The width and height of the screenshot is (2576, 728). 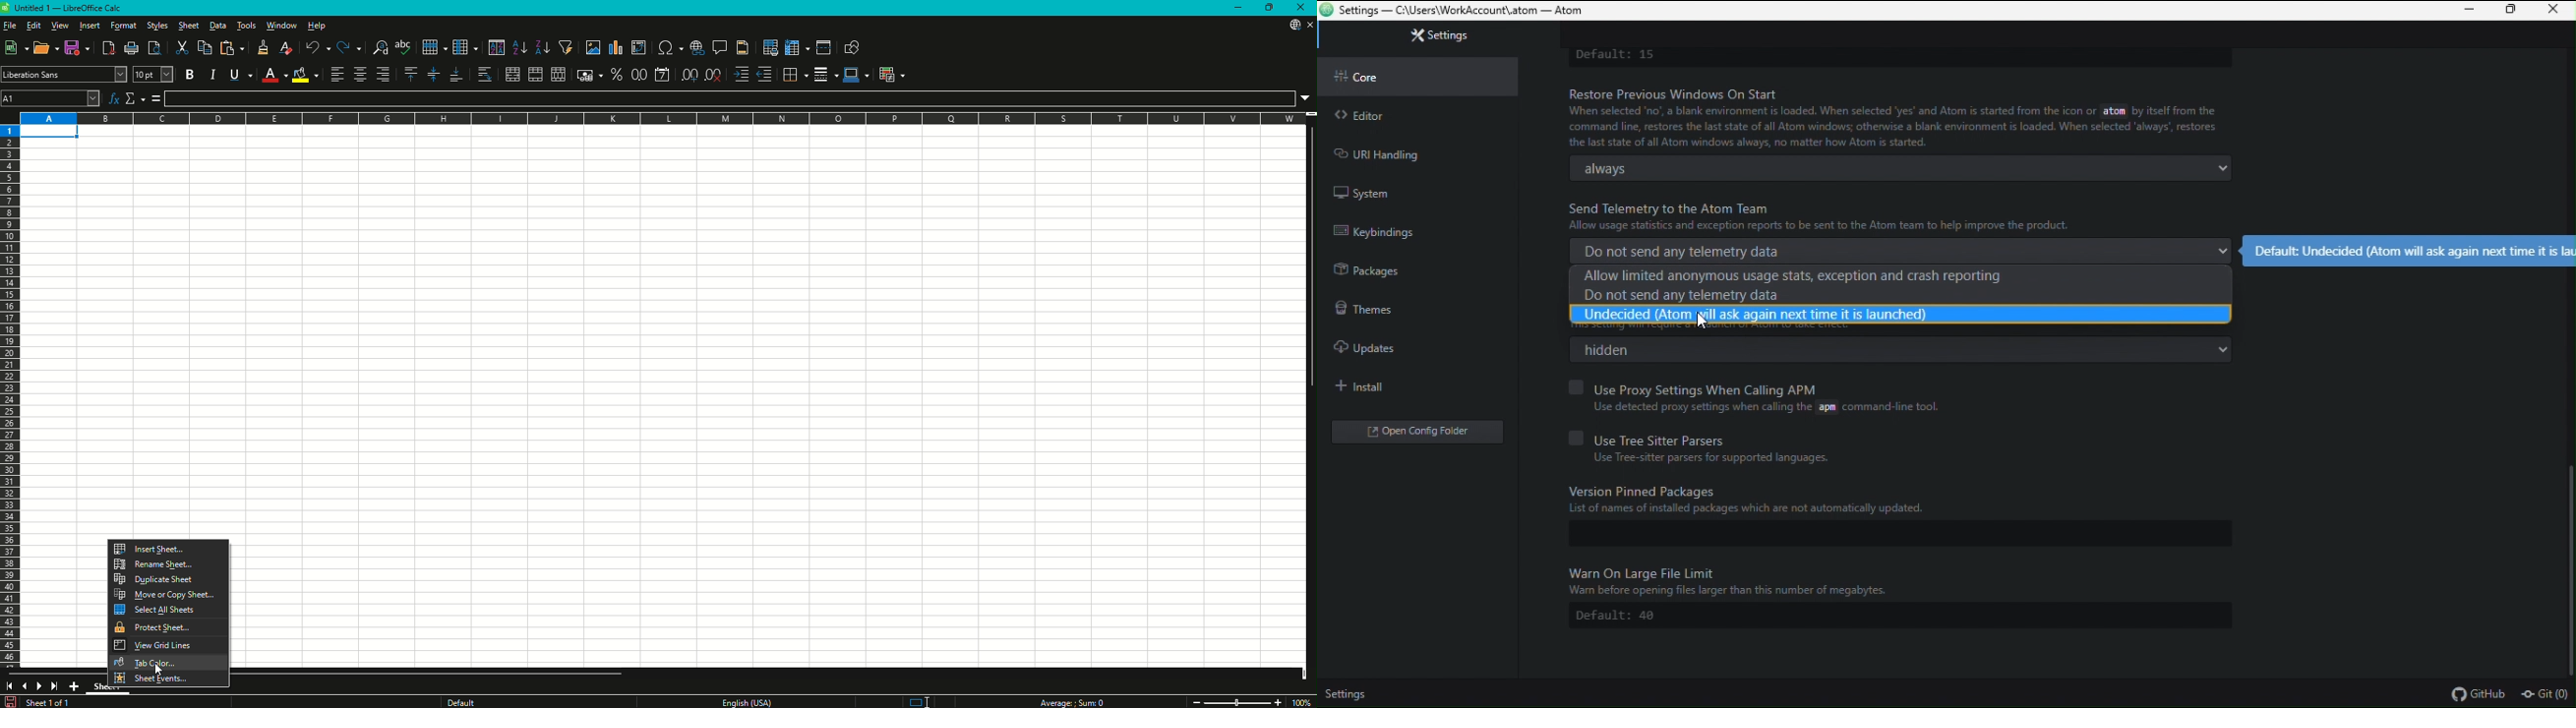 What do you see at coordinates (544, 47) in the screenshot?
I see `Sort Descending` at bounding box center [544, 47].